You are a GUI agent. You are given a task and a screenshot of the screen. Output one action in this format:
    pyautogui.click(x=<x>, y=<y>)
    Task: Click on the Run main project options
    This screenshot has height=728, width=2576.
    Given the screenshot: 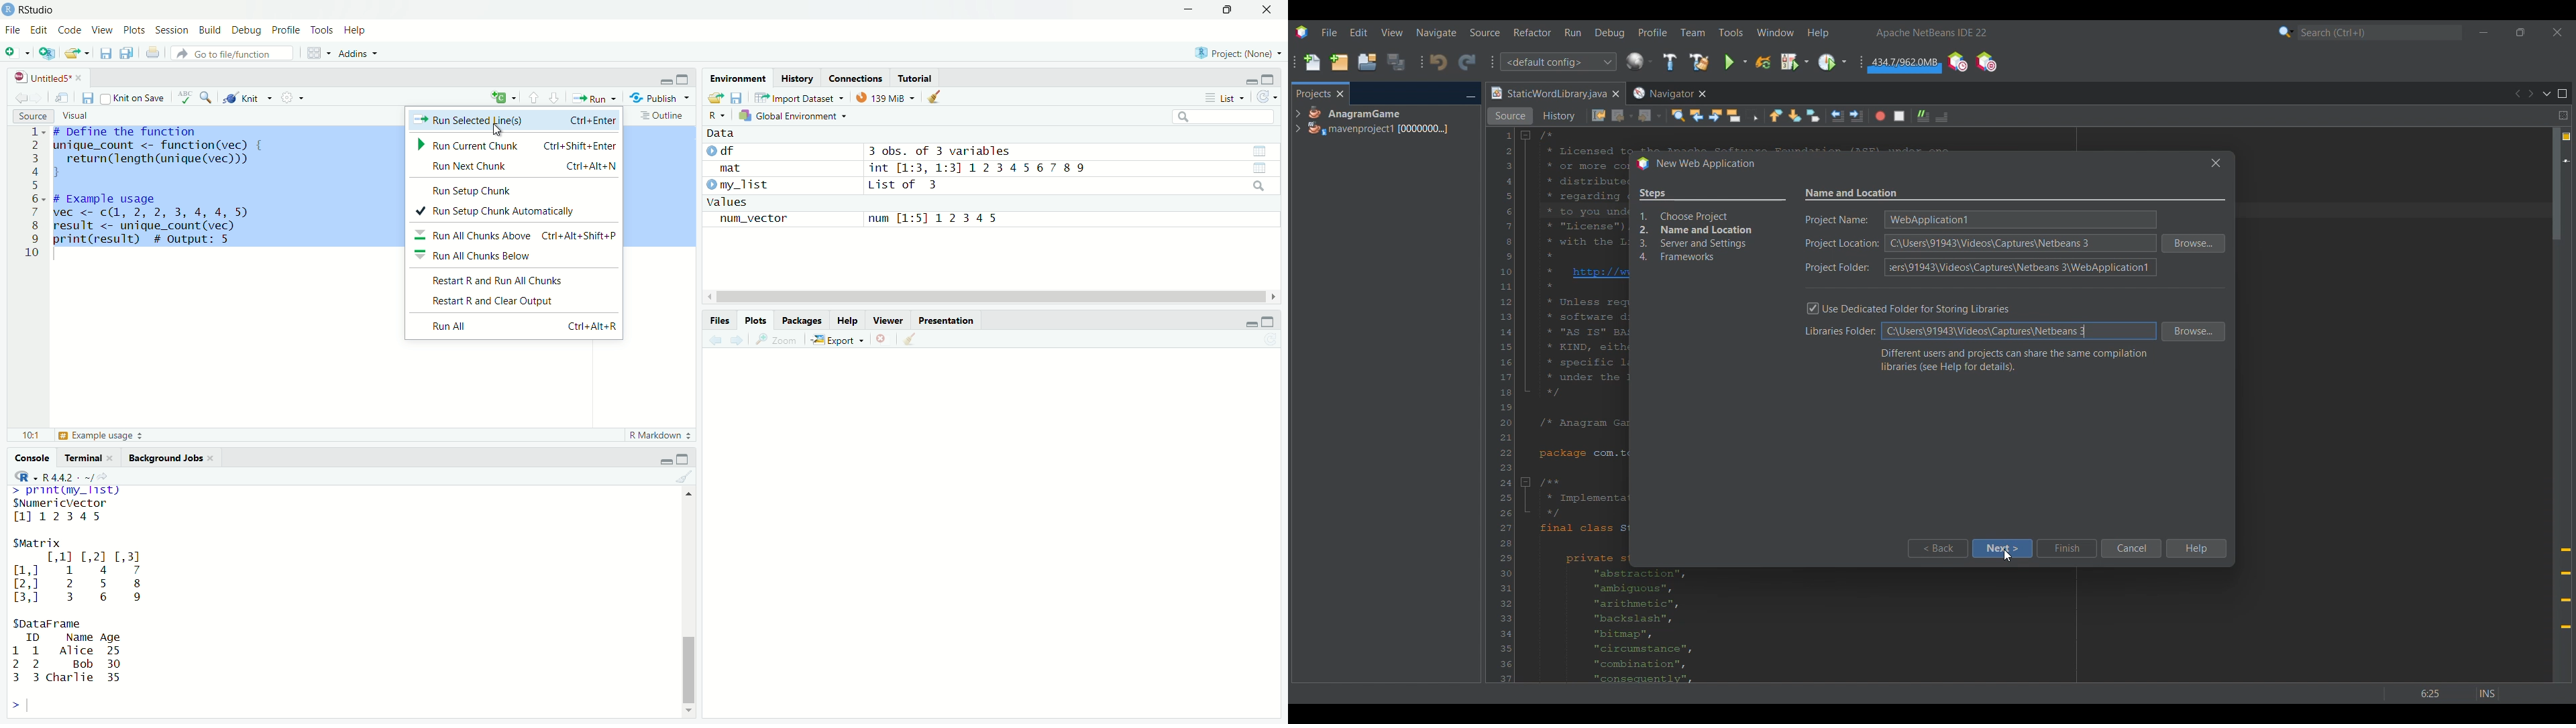 What is the action you would take?
    pyautogui.click(x=1736, y=62)
    